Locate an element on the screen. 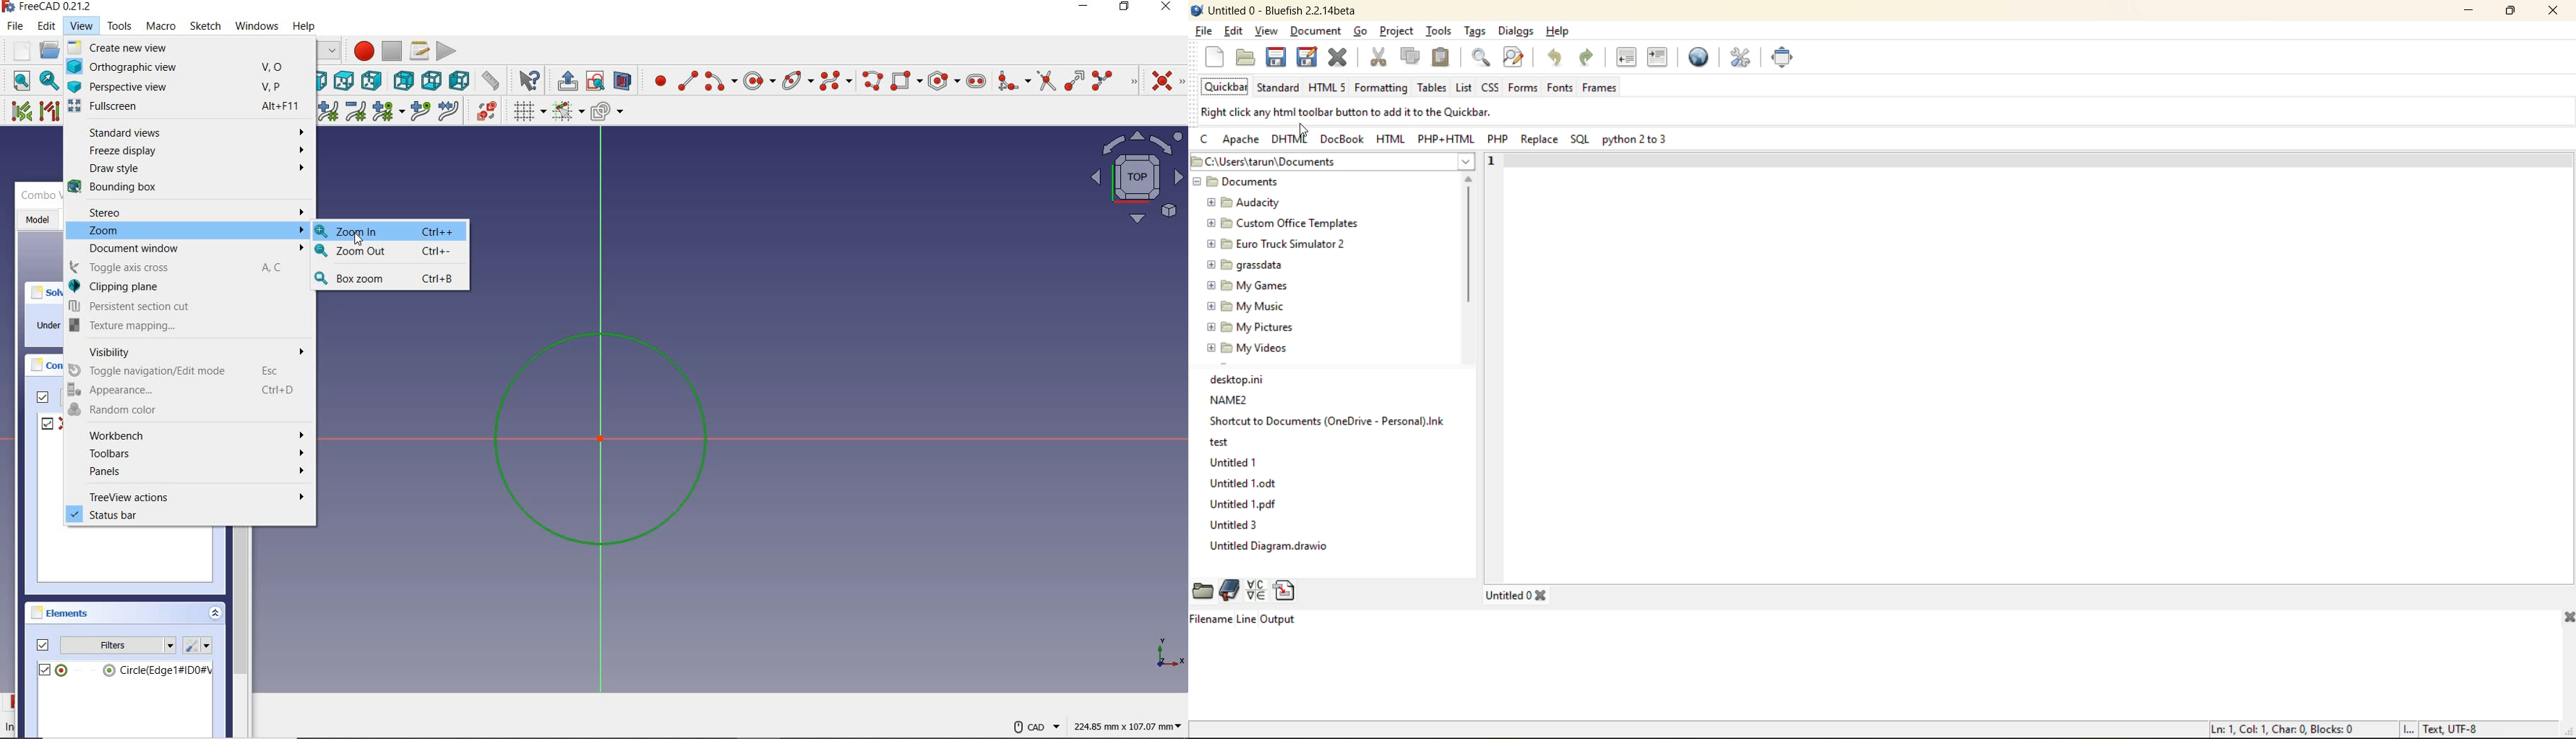 The height and width of the screenshot is (756, 2576). cut is located at coordinates (1380, 59).